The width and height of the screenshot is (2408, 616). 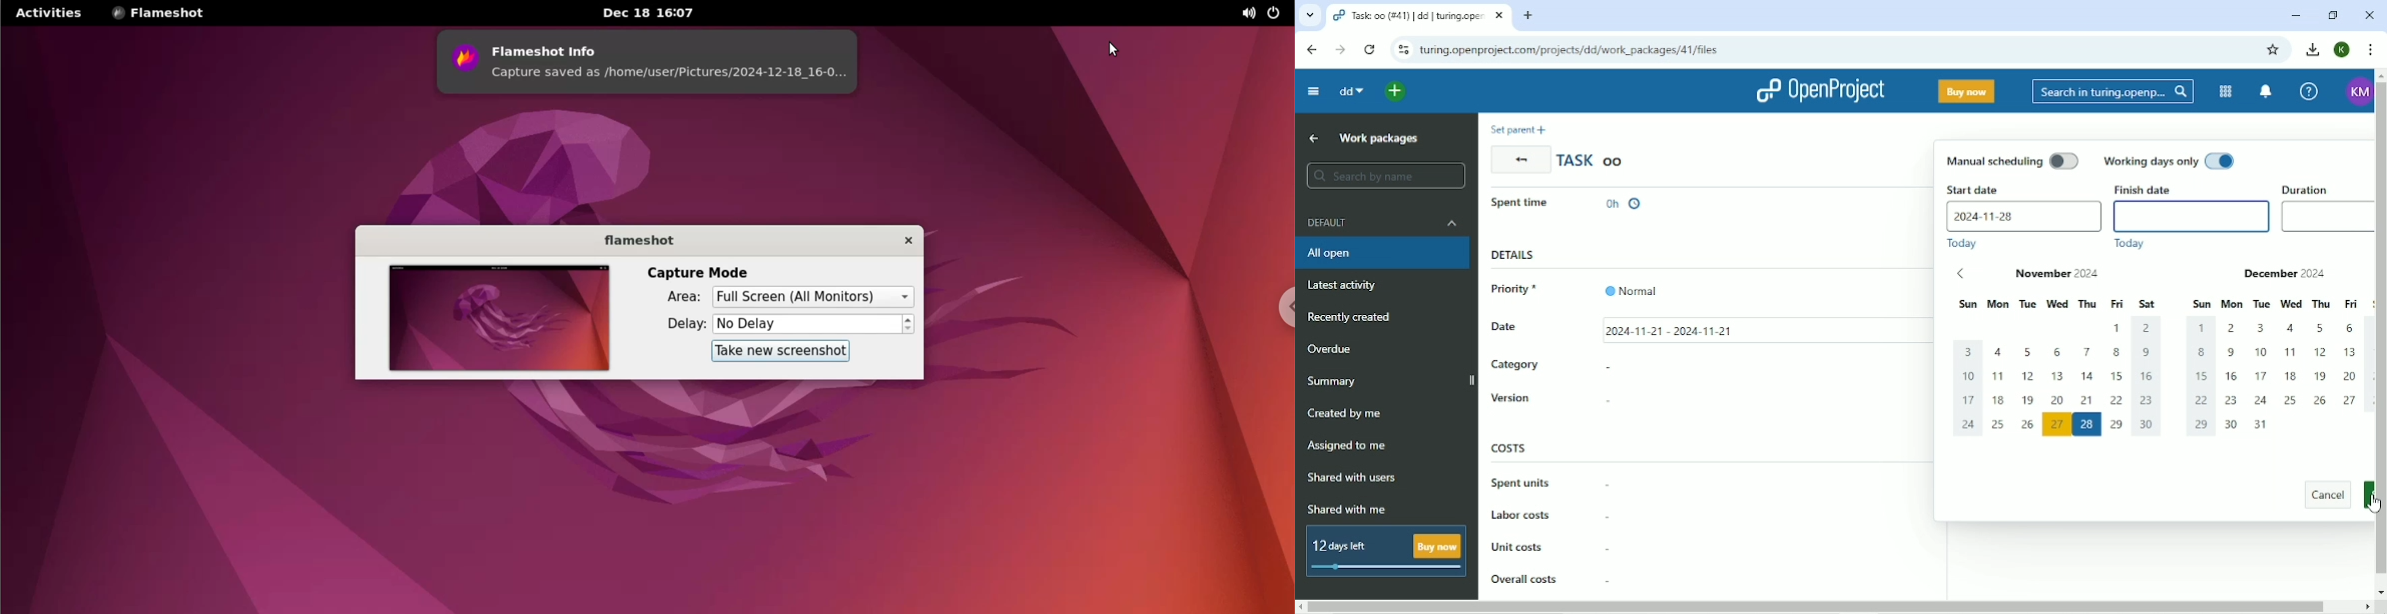 What do you see at coordinates (2380, 590) in the screenshot?
I see `scroll down` at bounding box center [2380, 590].